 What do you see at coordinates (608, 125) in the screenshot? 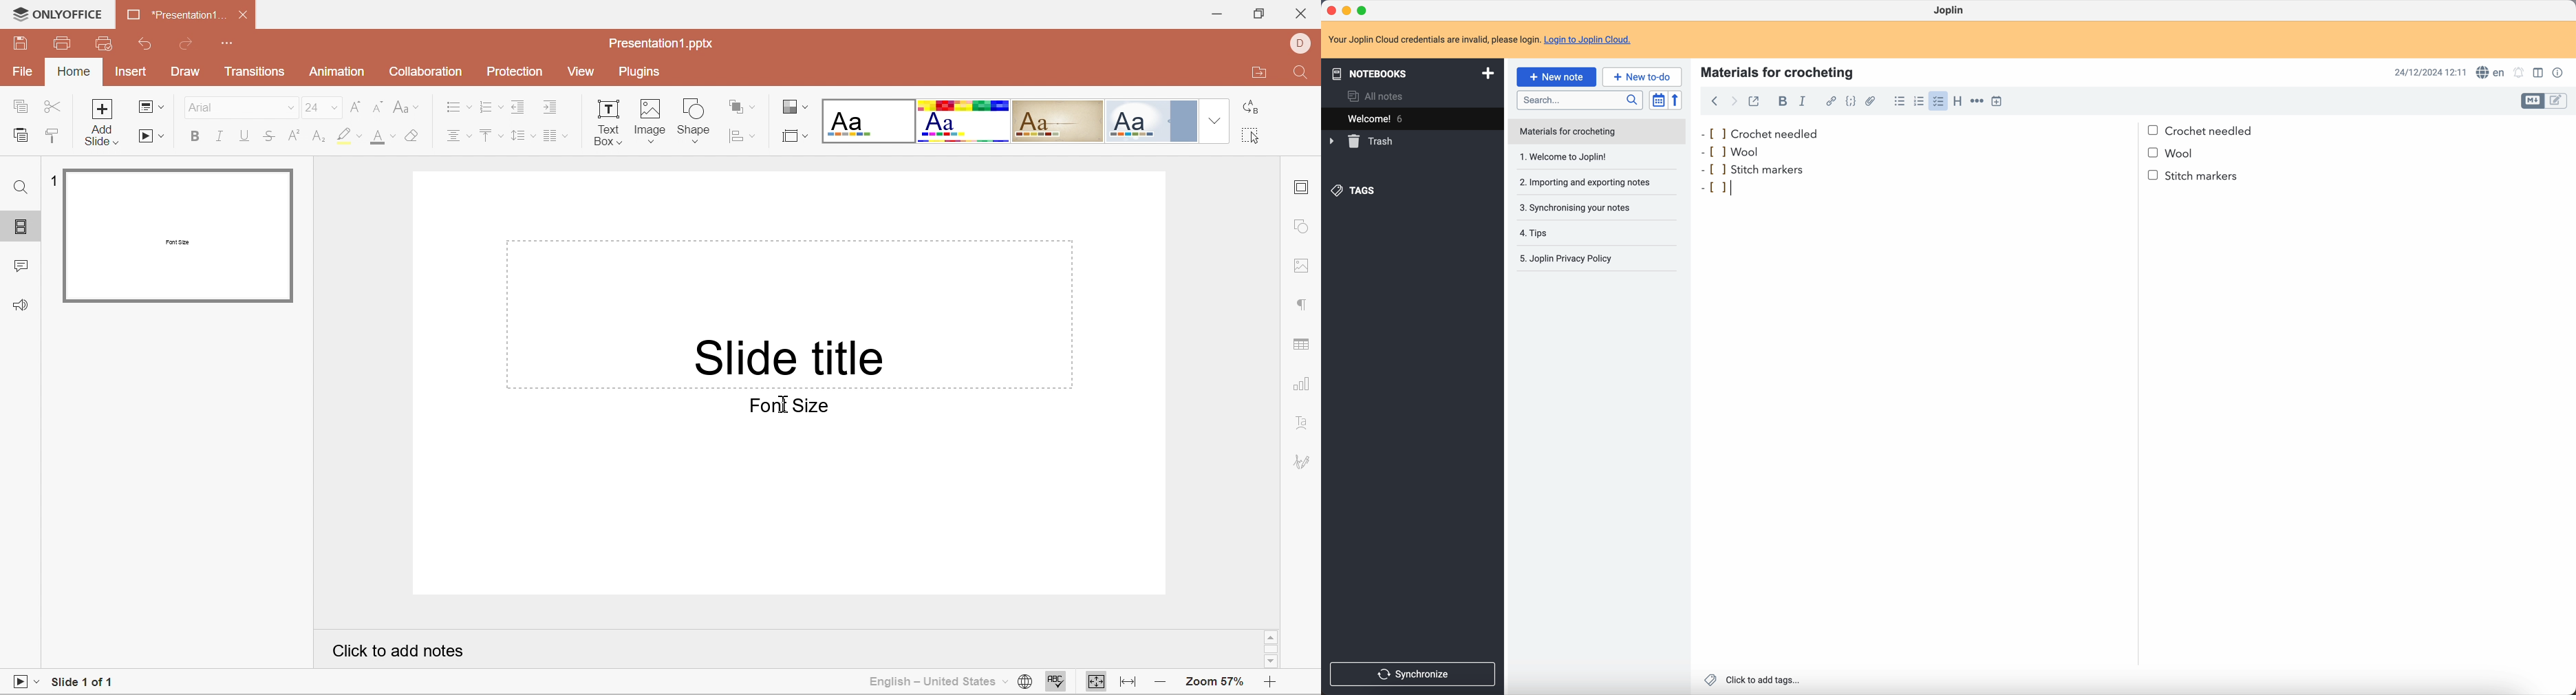
I see `Text Box` at bounding box center [608, 125].